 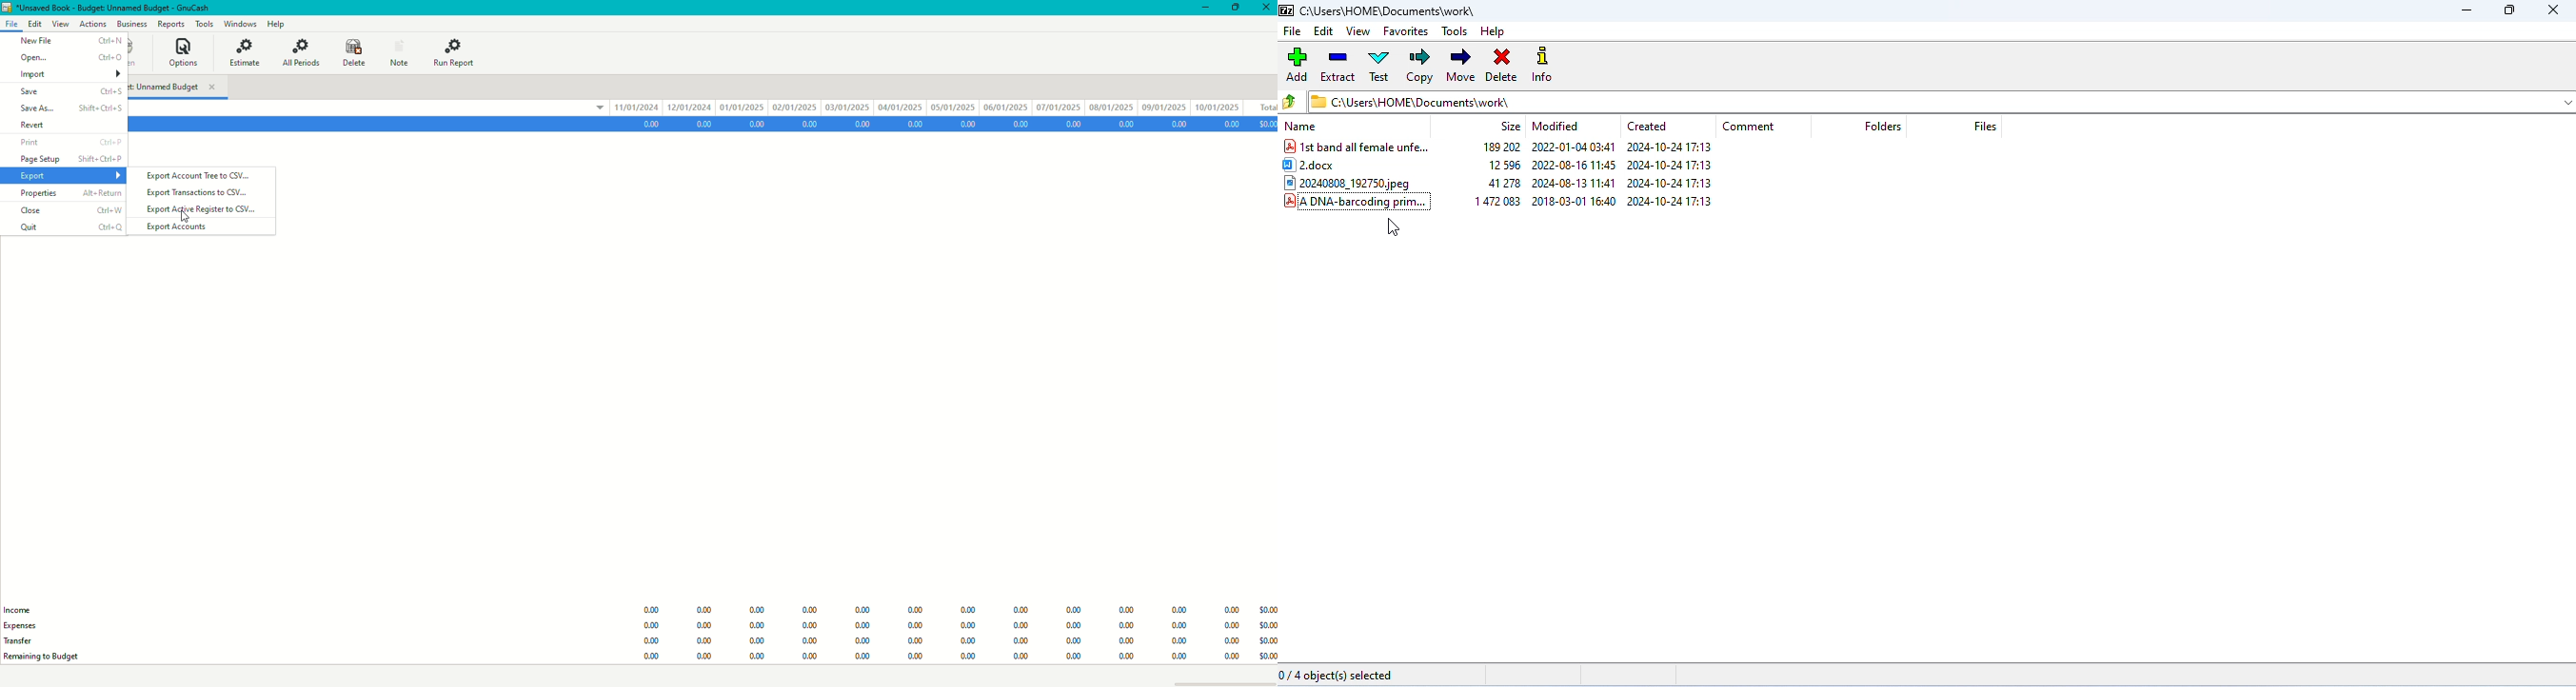 What do you see at coordinates (1394, 227) in the screenshot?
I see `cursor` at bounding box center [1394, 227].